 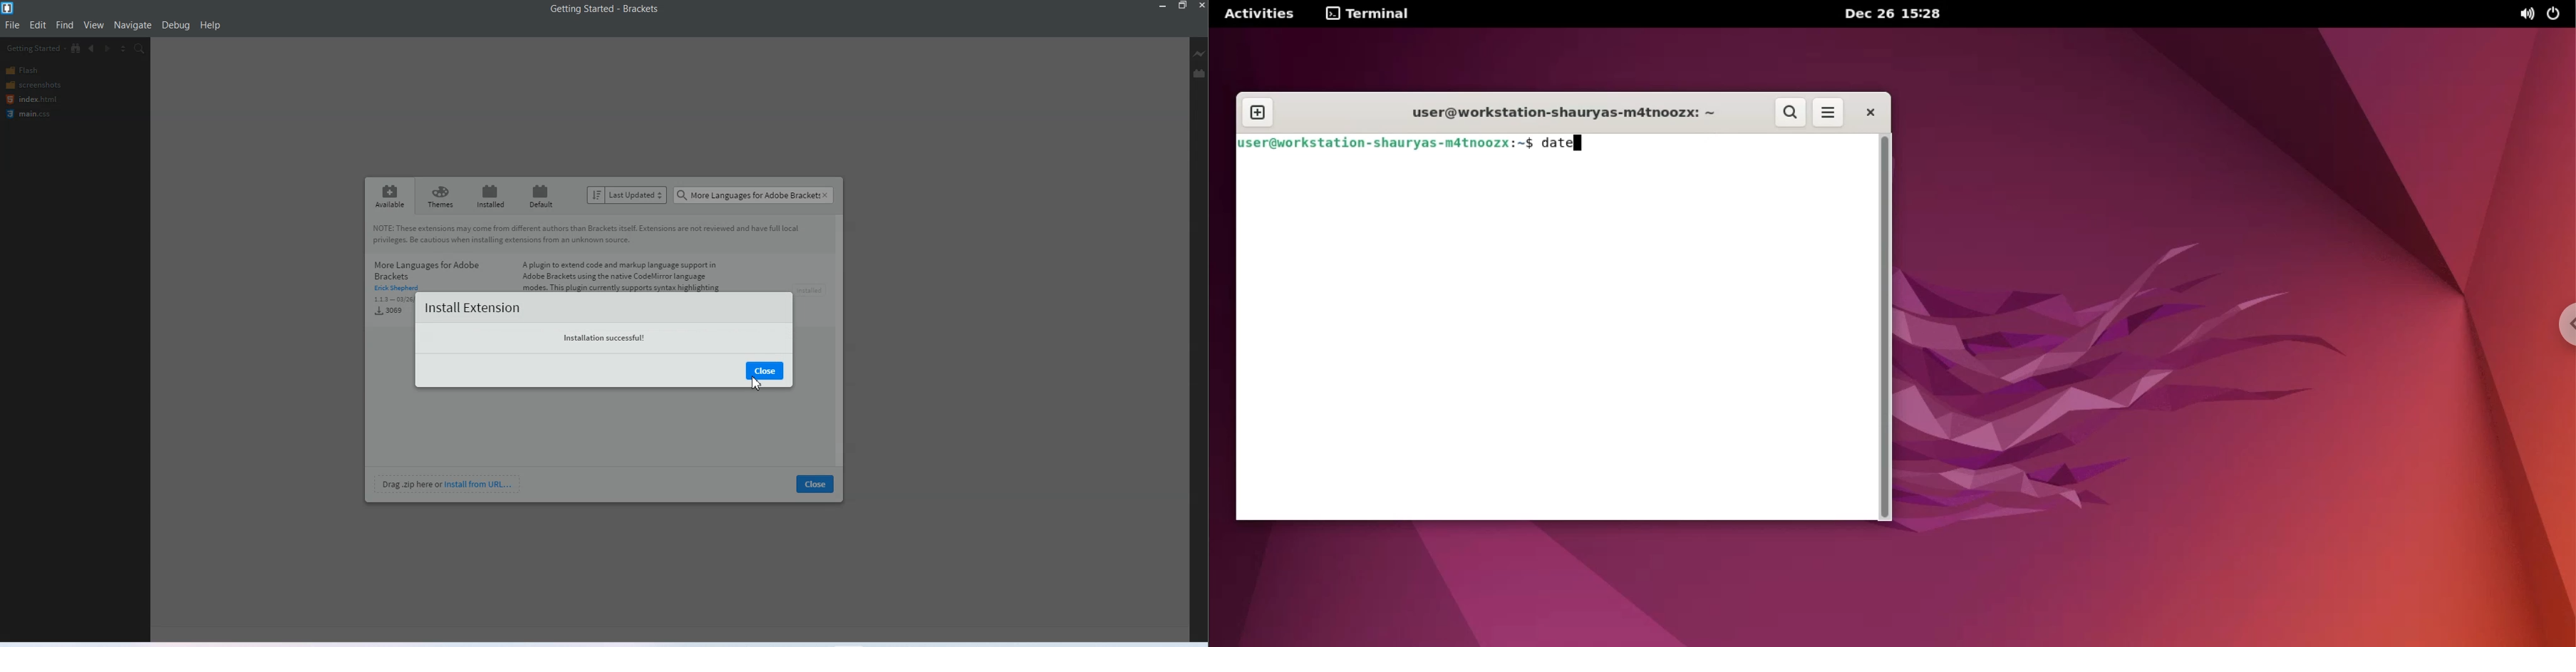 I want to click on Search bar, so click(x=754, y=196).